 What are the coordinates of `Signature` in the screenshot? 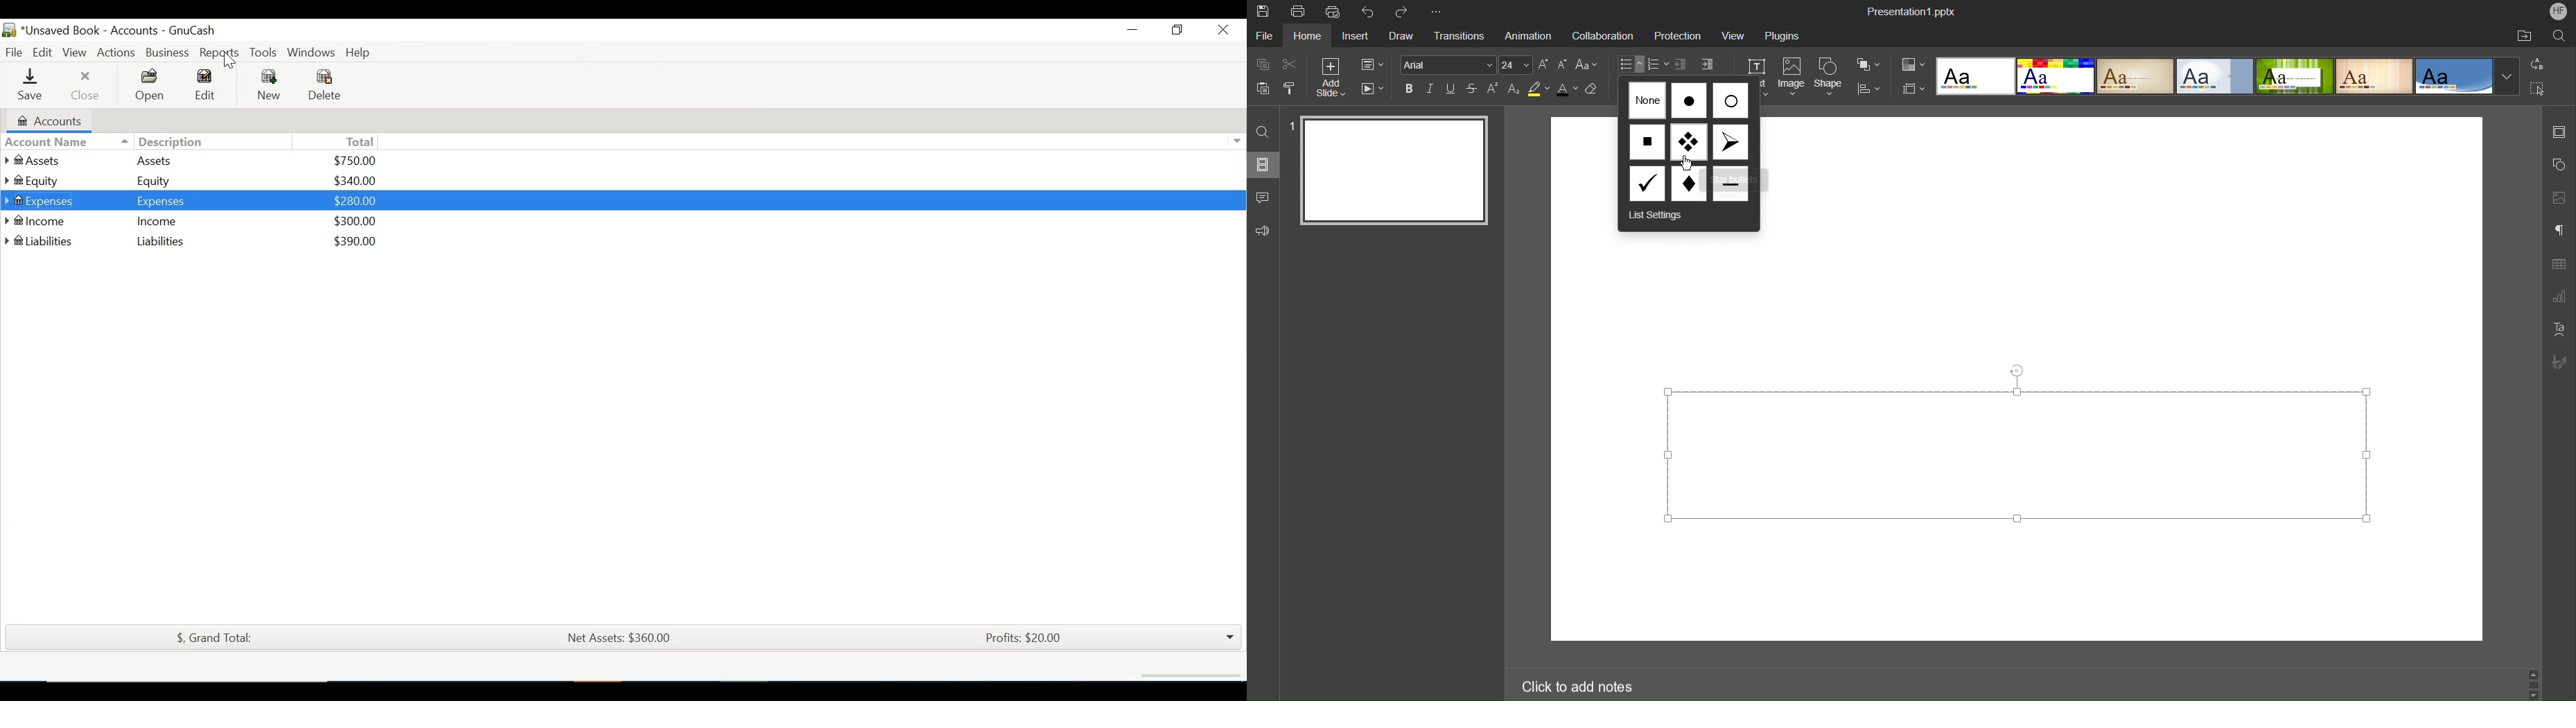 It's located at (2559, 362).